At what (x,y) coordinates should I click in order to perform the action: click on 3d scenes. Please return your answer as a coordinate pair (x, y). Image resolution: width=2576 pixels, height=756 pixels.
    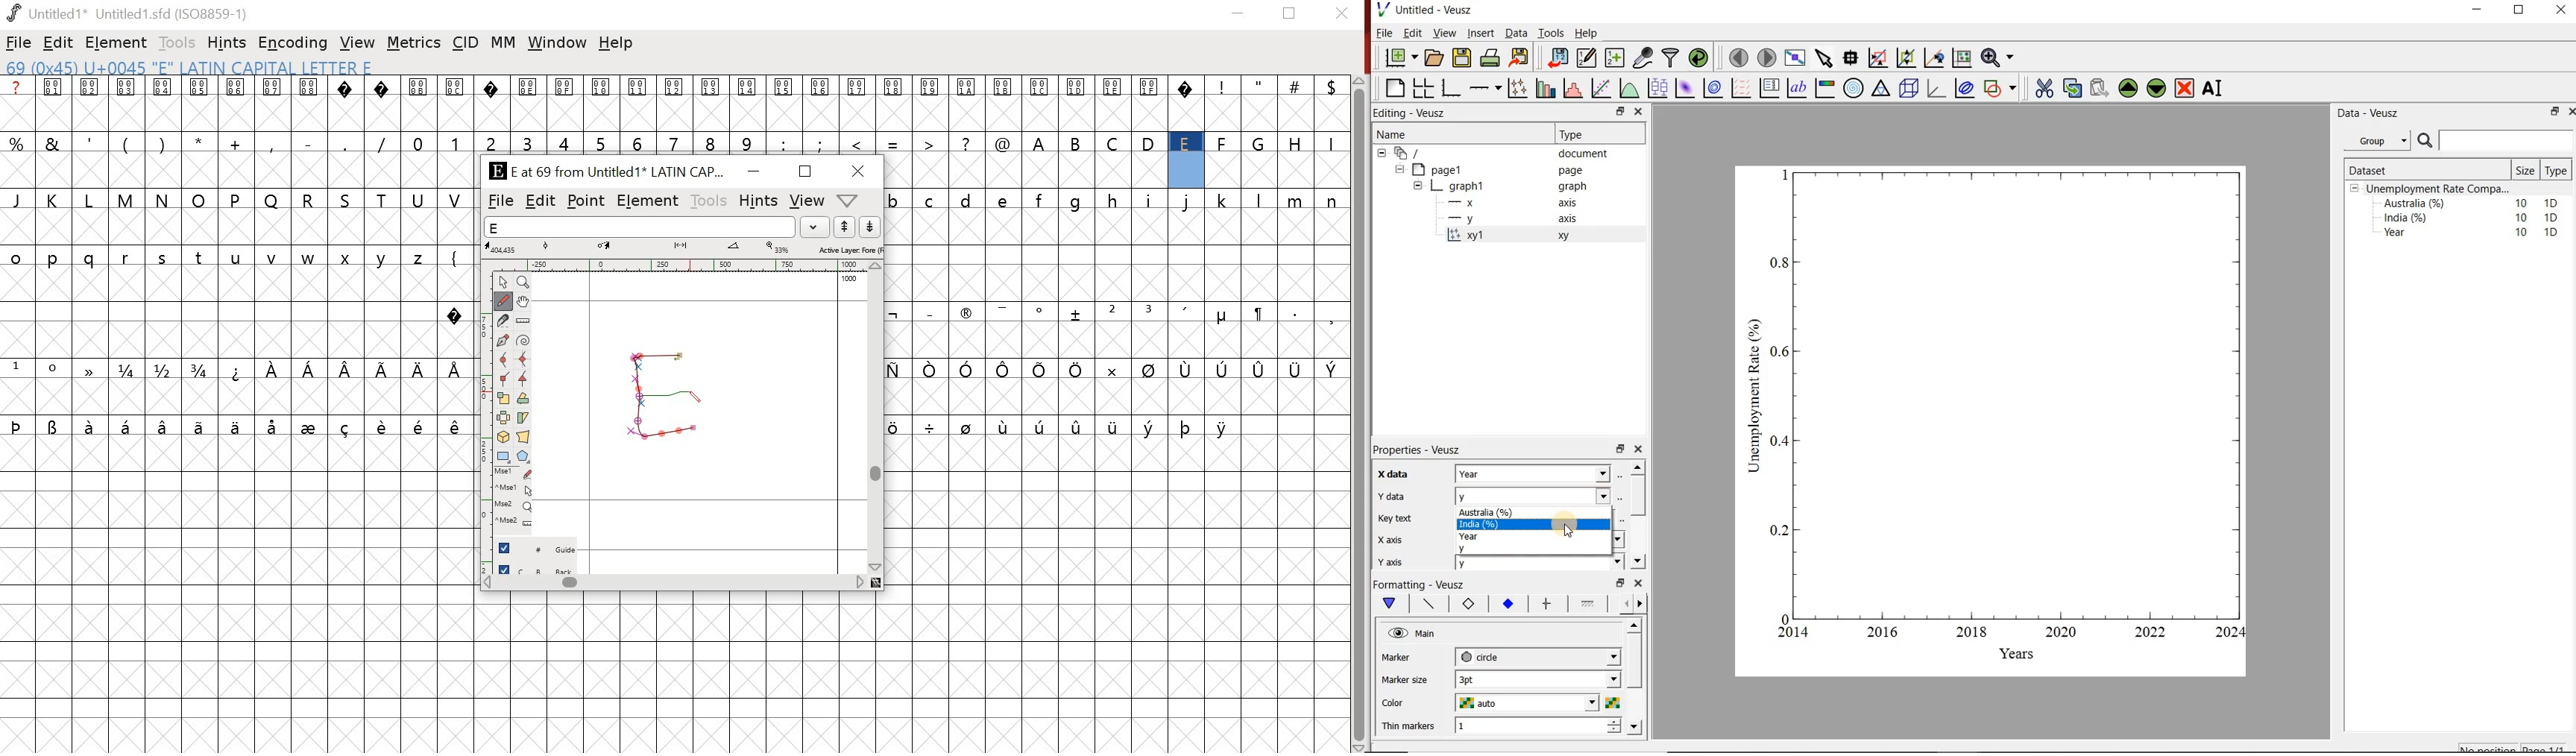
    Looking at the image, I should click on (1907, 87).